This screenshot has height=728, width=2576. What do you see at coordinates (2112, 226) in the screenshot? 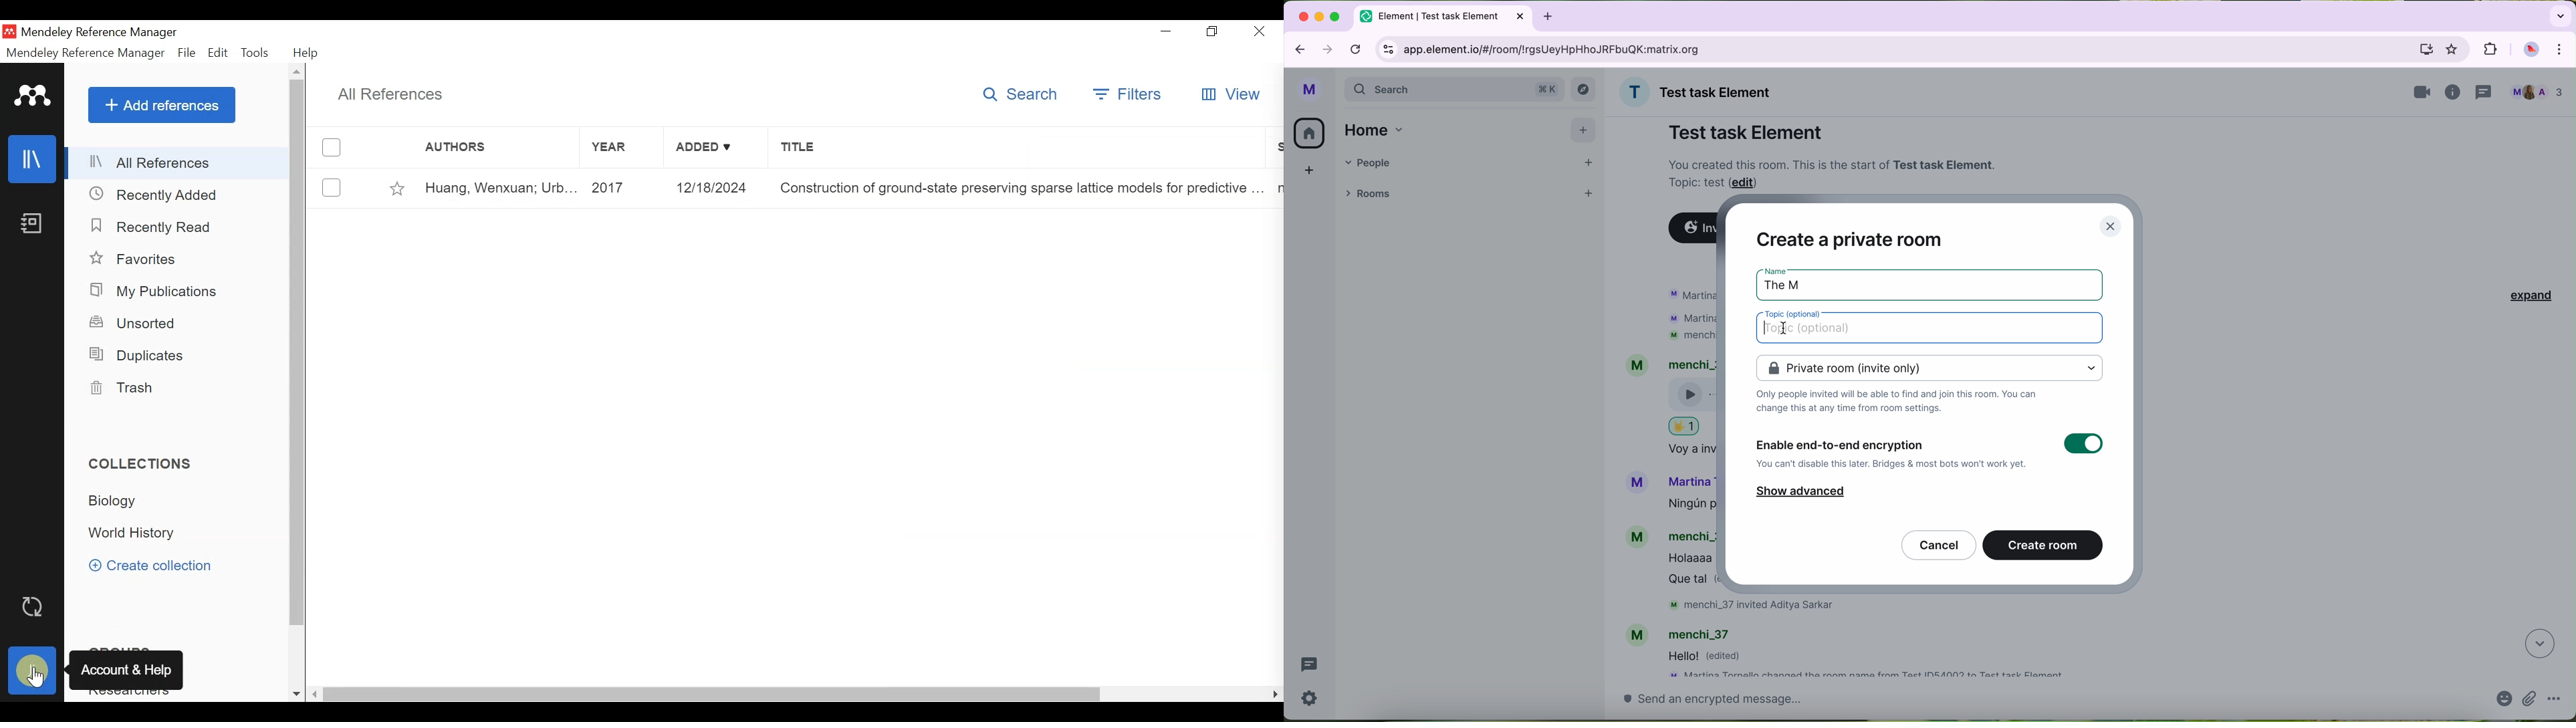
I see `close pop-up` at bounding box center [2112, 226].